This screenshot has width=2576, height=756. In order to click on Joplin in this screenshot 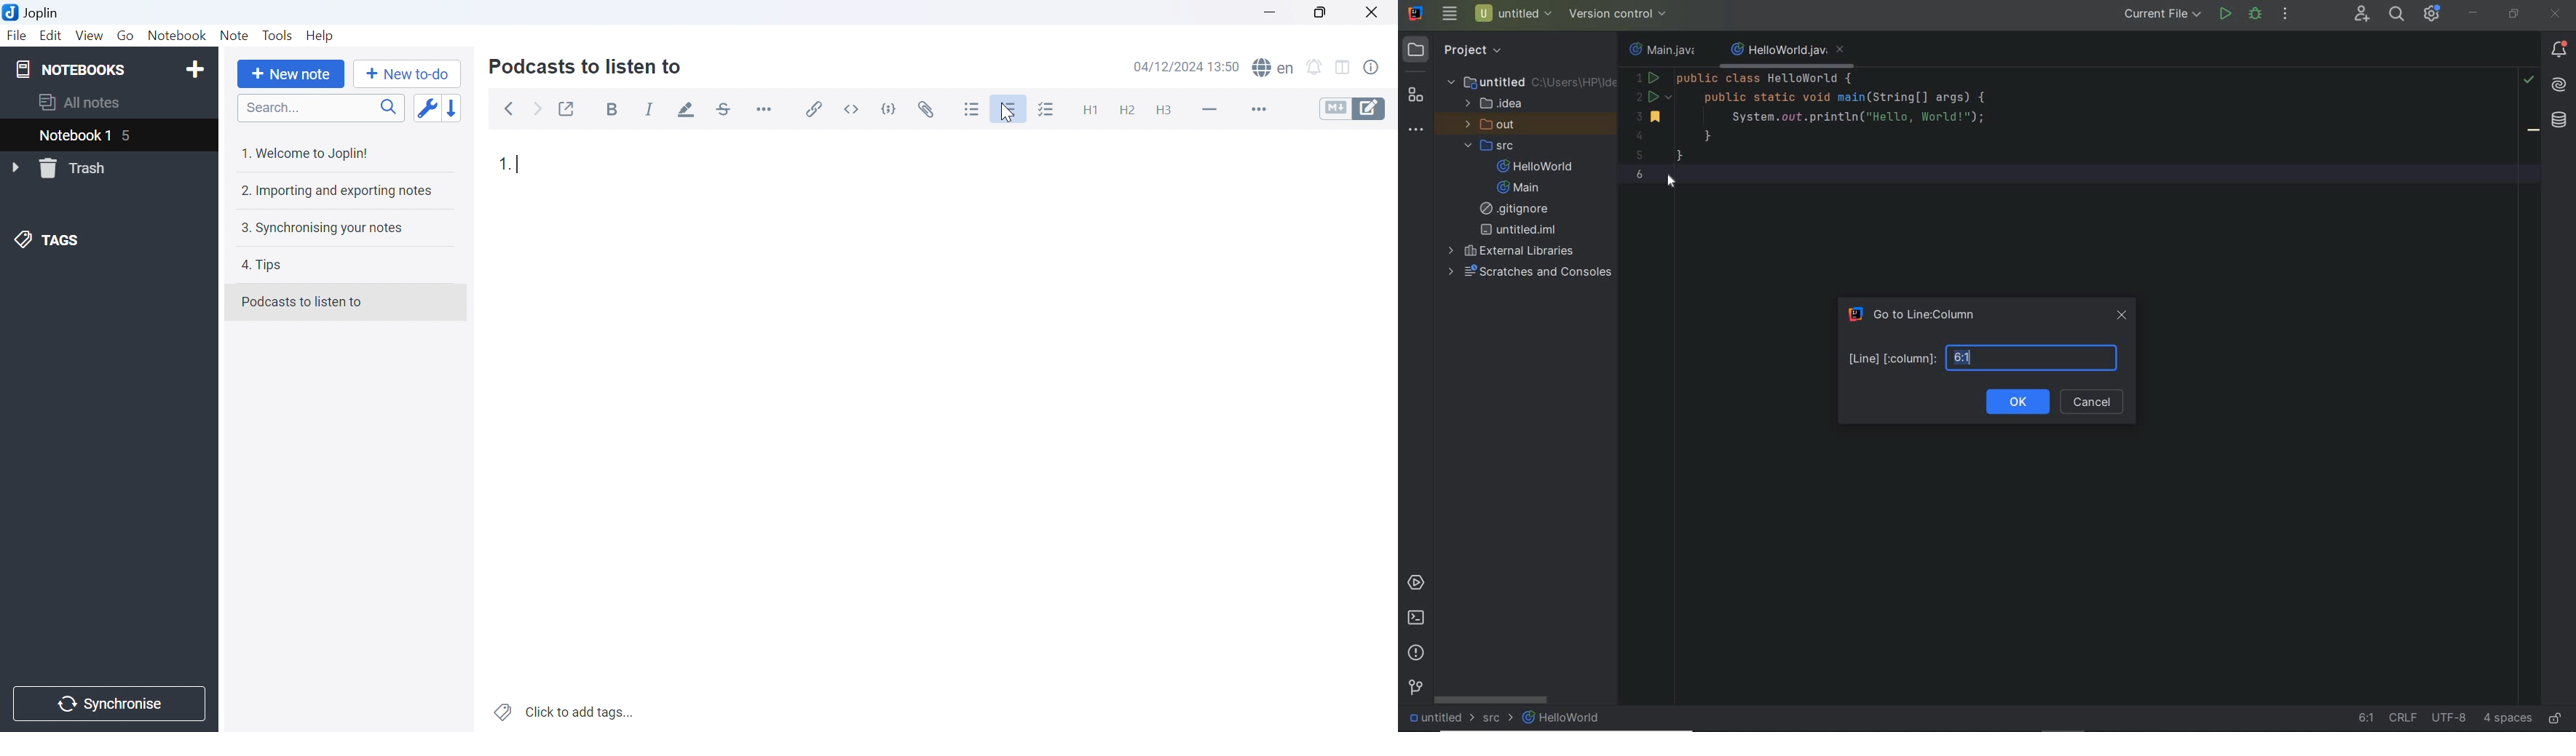, I will do `click(33, 12)`.